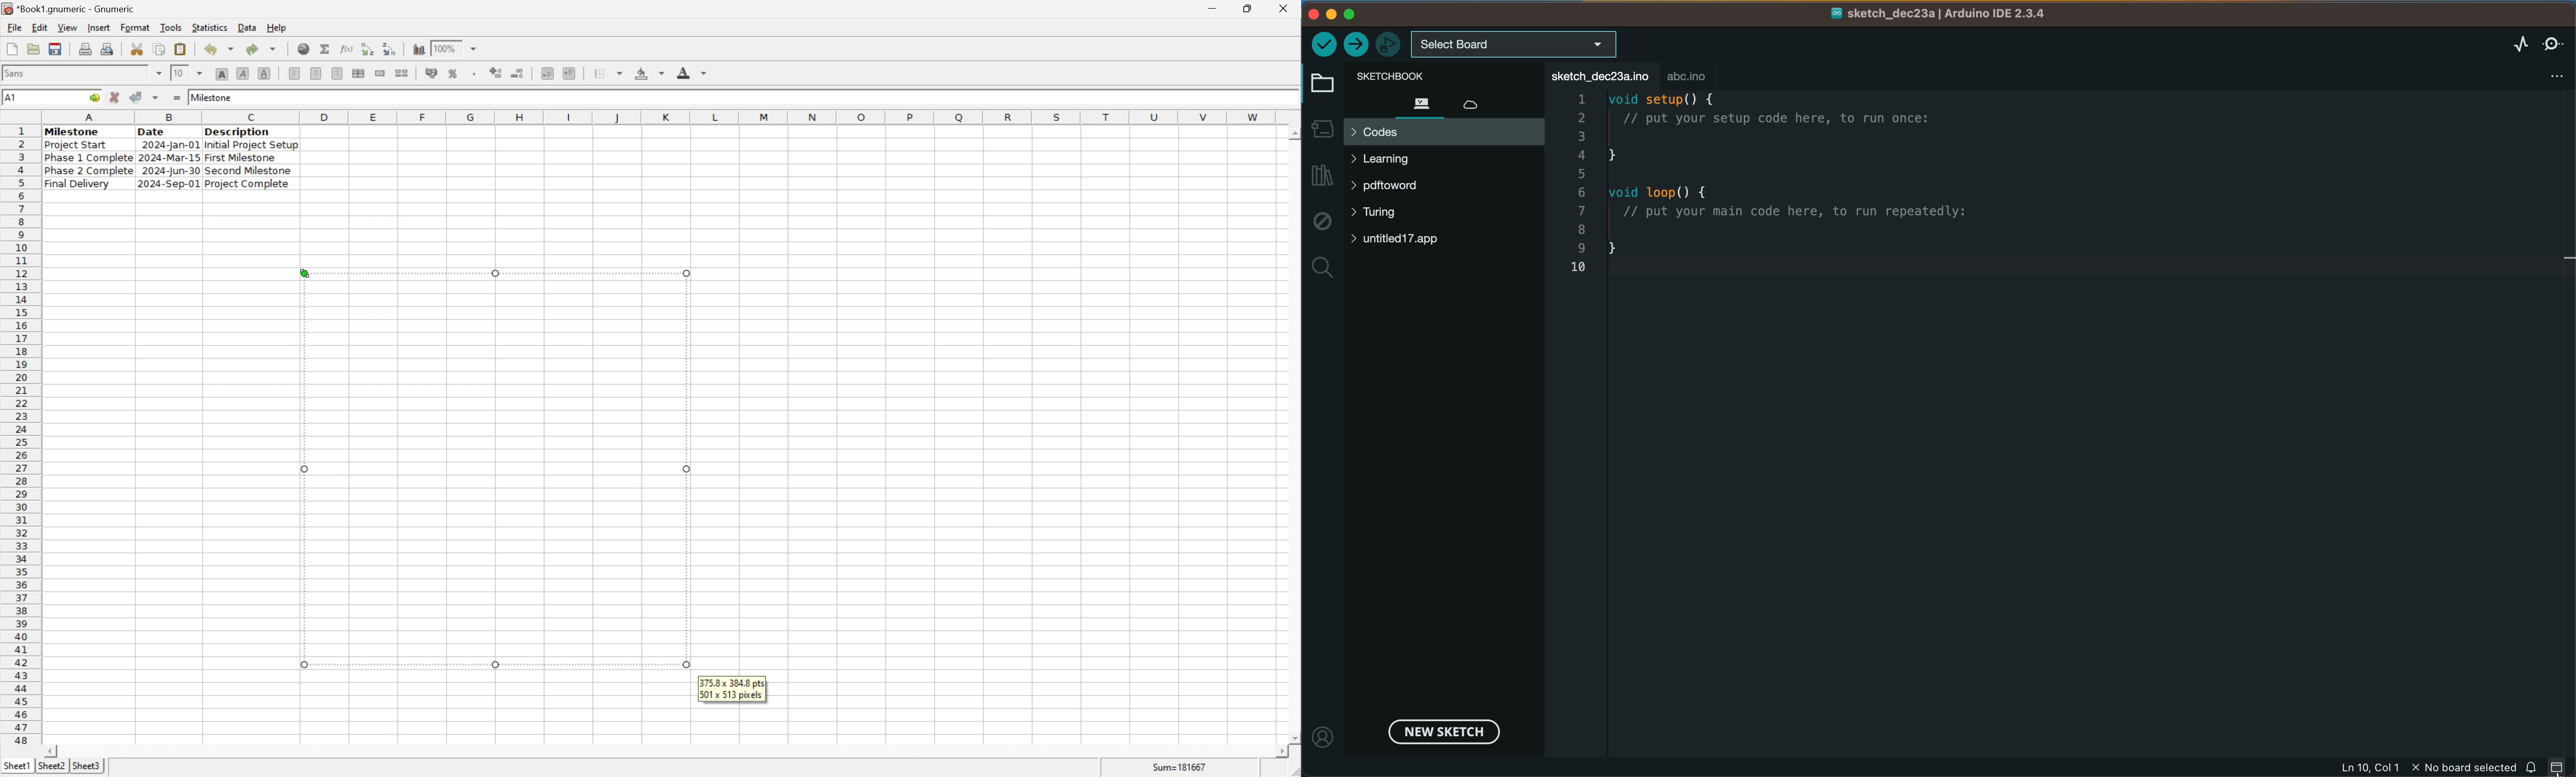  What do you see at coordinates (118, 98) in the screenshot?
I see `cancel changes` at bounding box center [118, 98].